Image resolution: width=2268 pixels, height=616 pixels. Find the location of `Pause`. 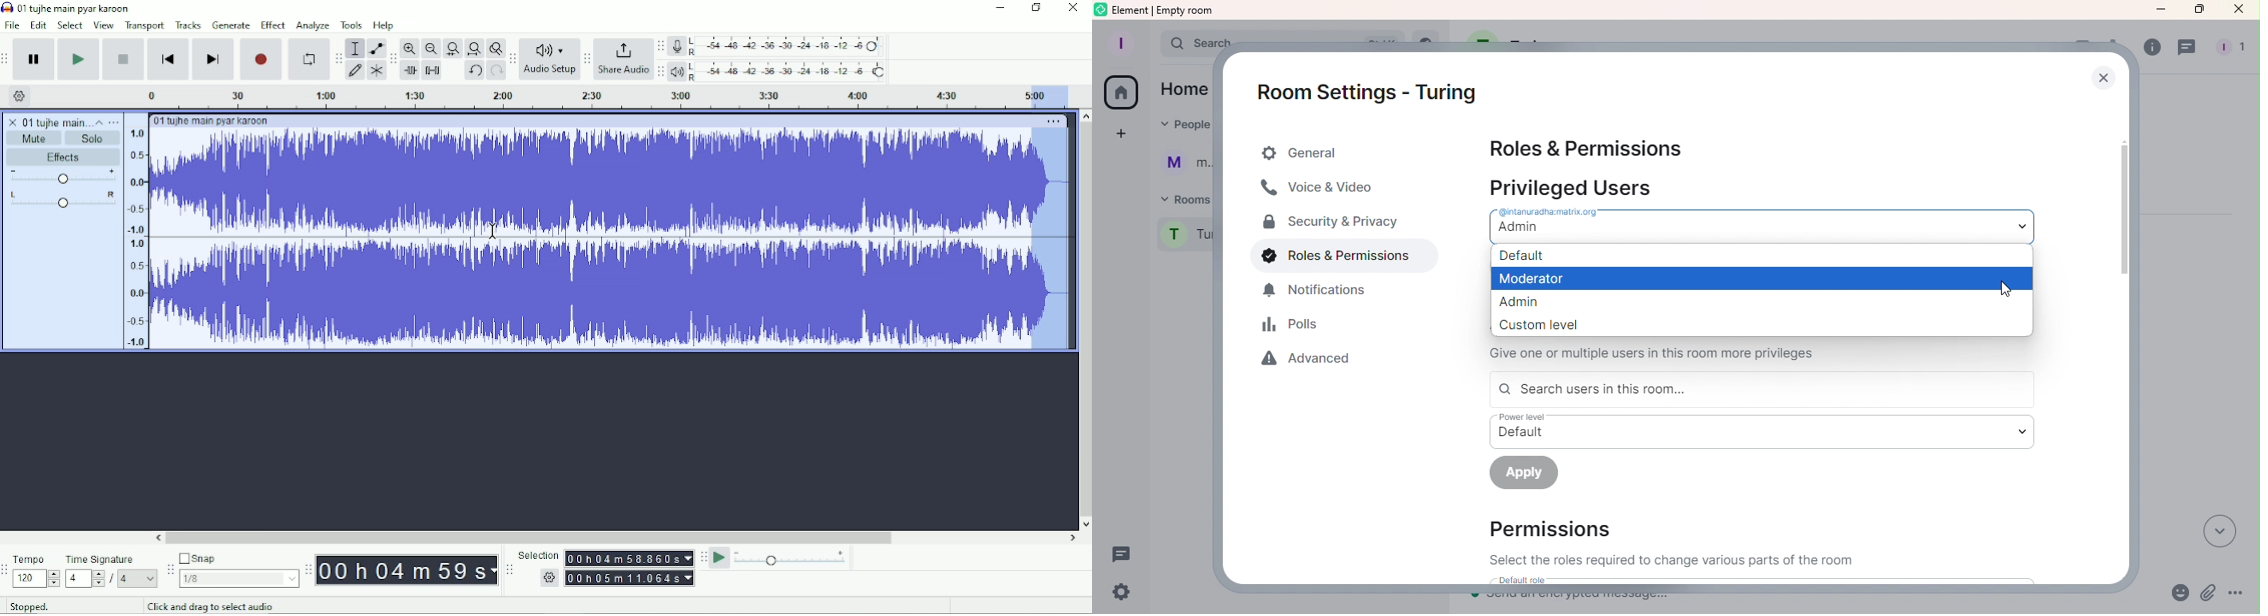

Pause is located at coordinates (34, 59).